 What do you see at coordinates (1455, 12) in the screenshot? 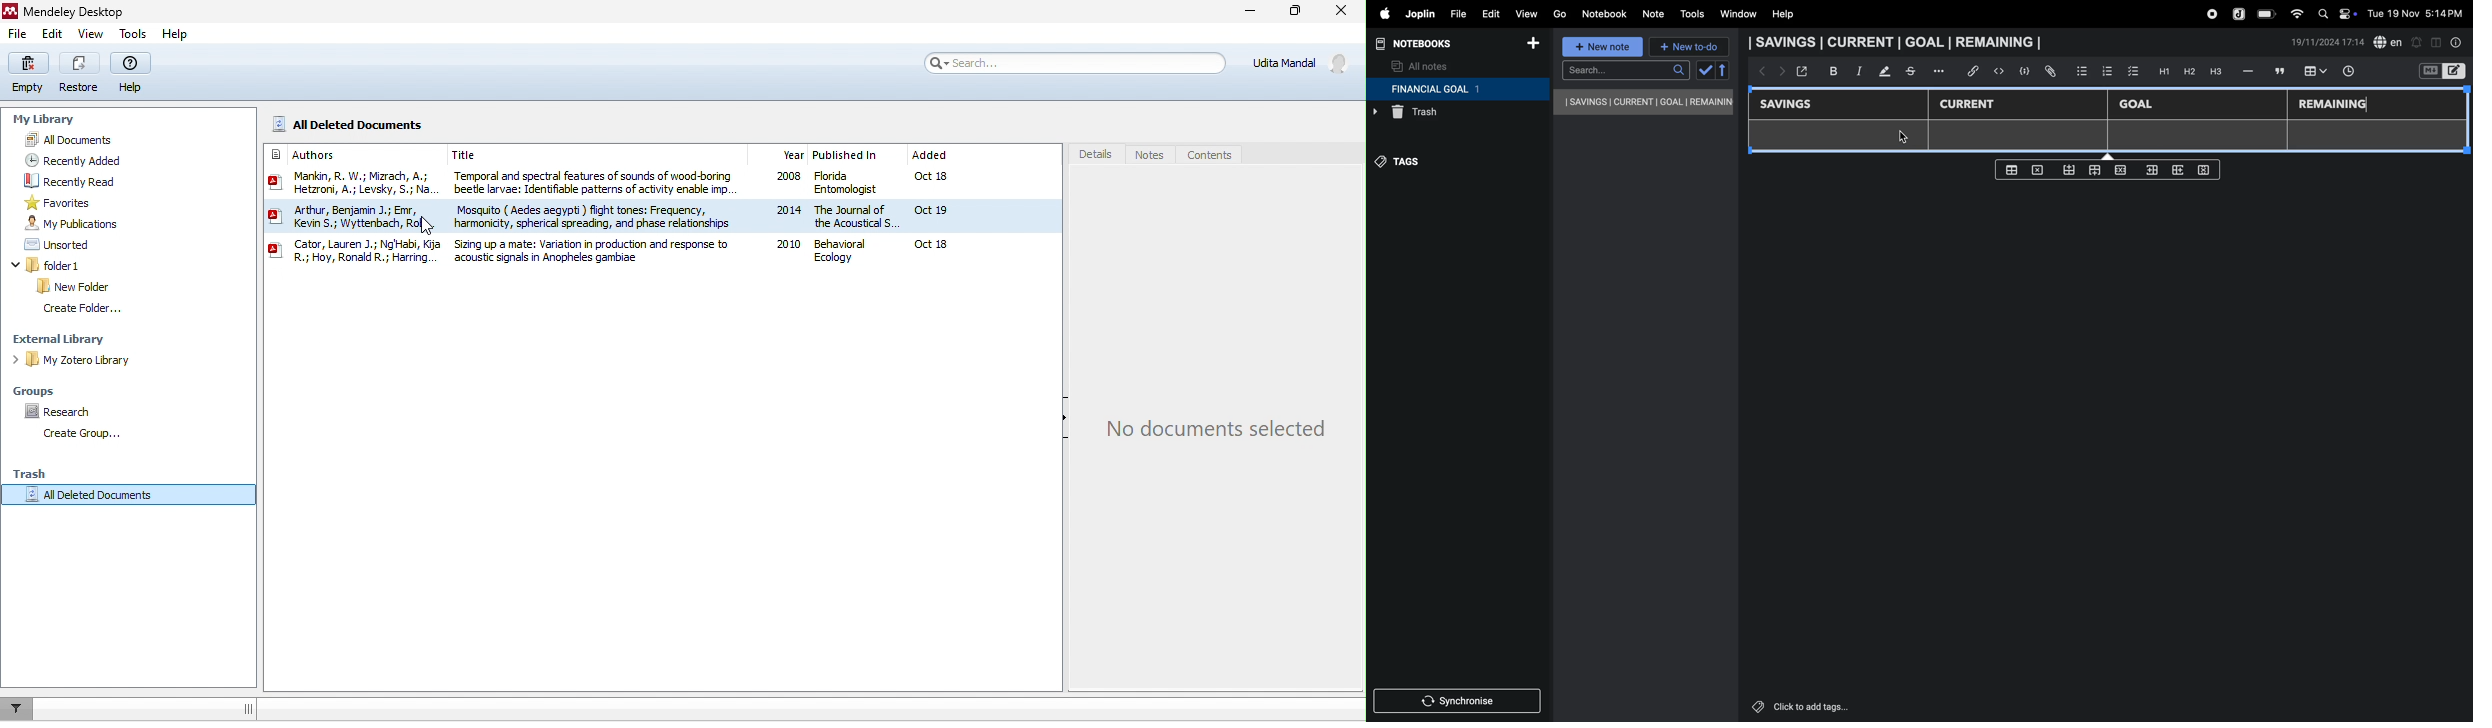
I see `file` at bounding box center [1455, 12].